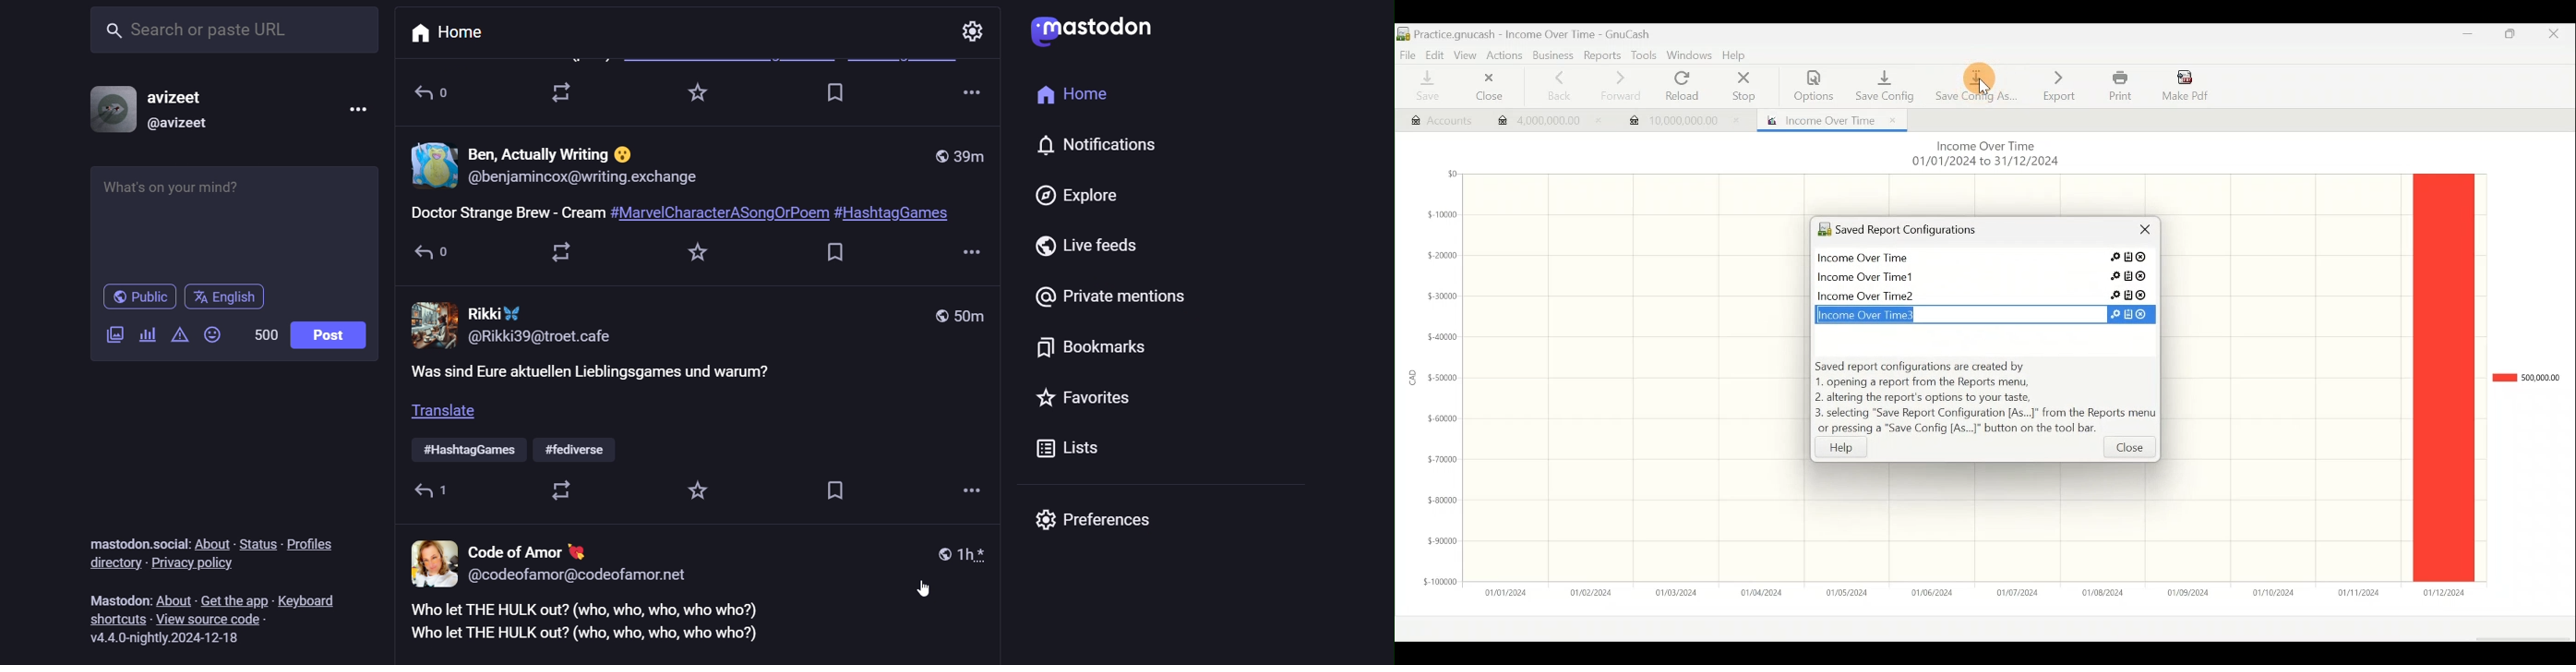  Describe the element at coordinates (1643, 55) in the screenshot. I see `Tools` at that location.